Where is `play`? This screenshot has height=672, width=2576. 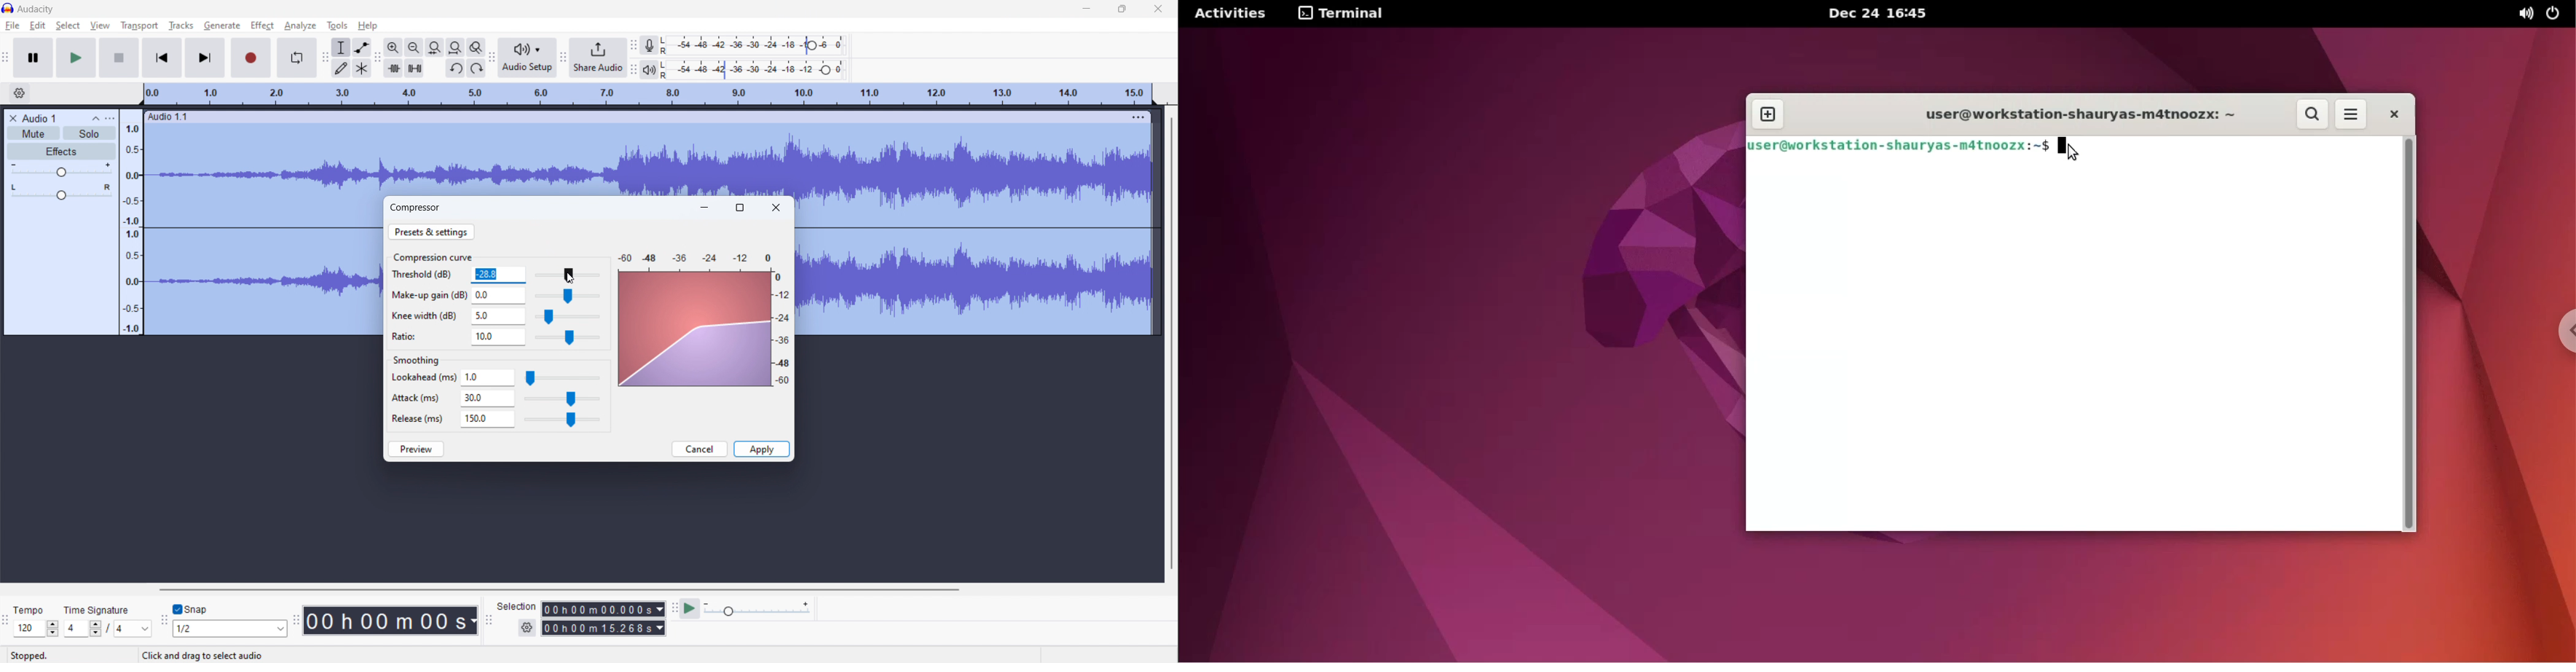 play is located at coordinates (76, 58).